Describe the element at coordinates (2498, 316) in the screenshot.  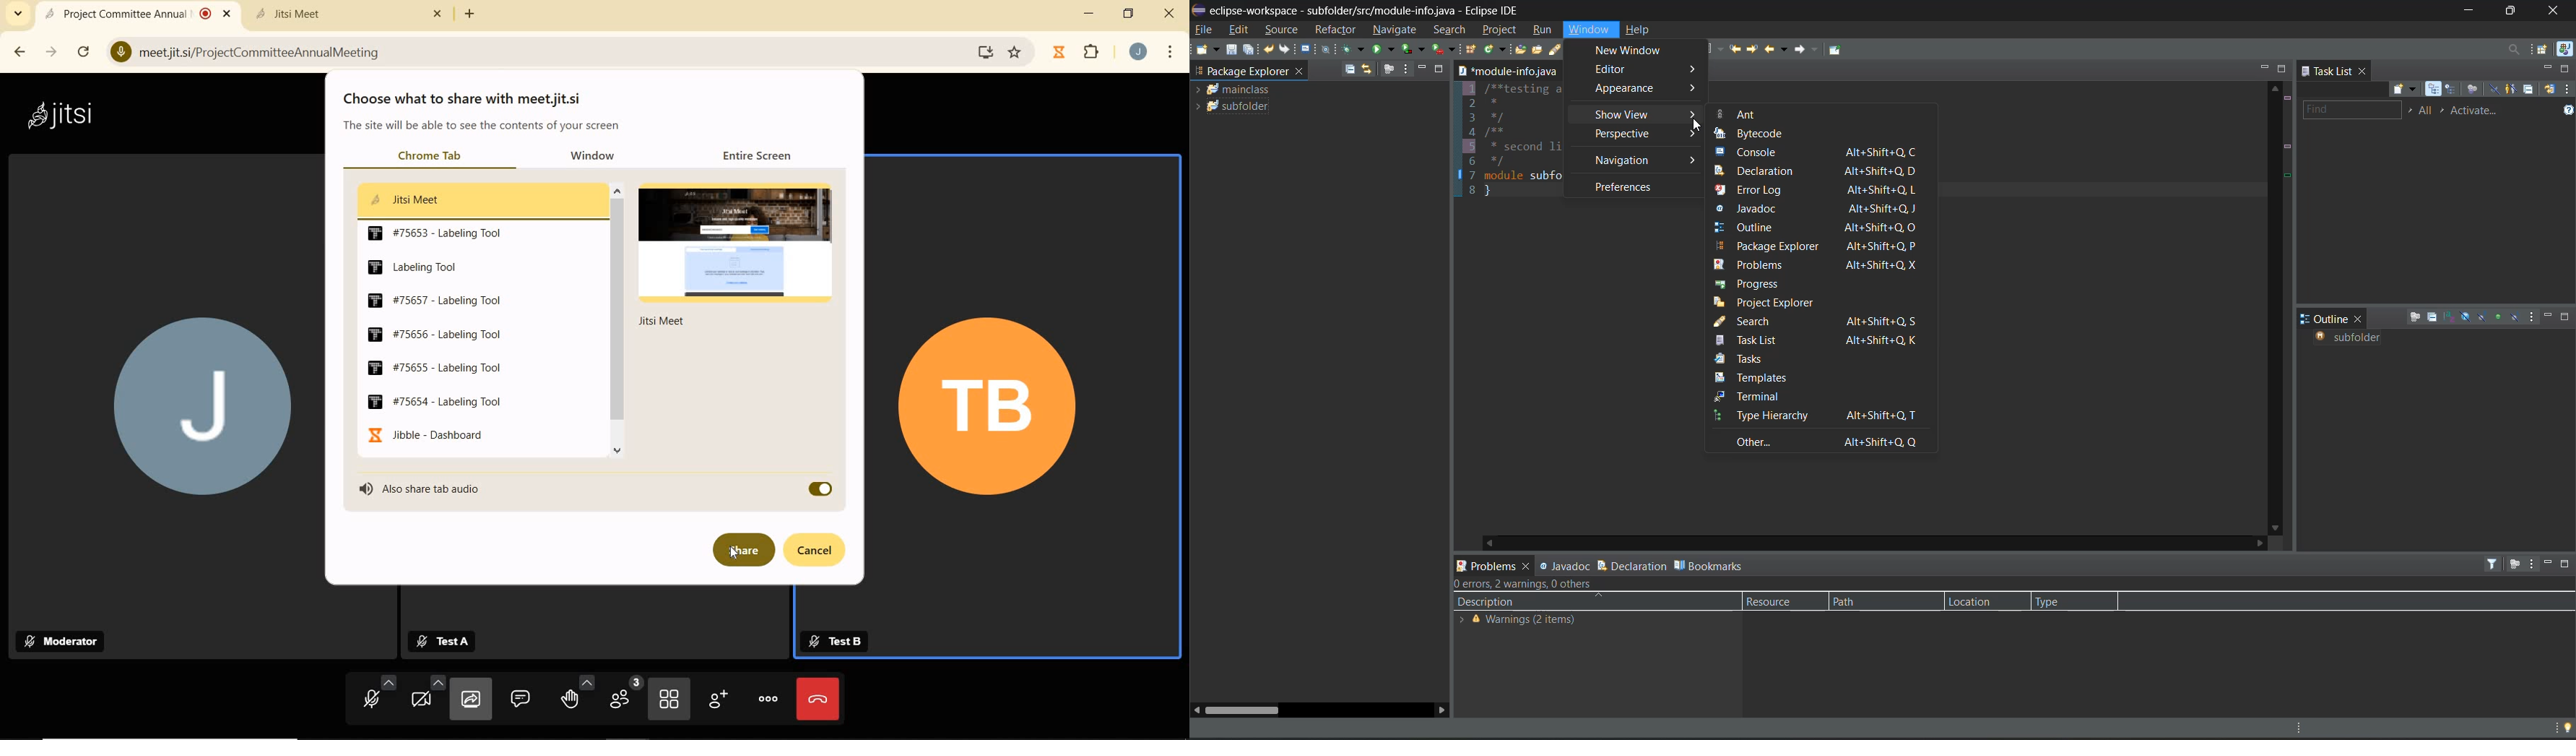
I see `hide non public members` at that location.